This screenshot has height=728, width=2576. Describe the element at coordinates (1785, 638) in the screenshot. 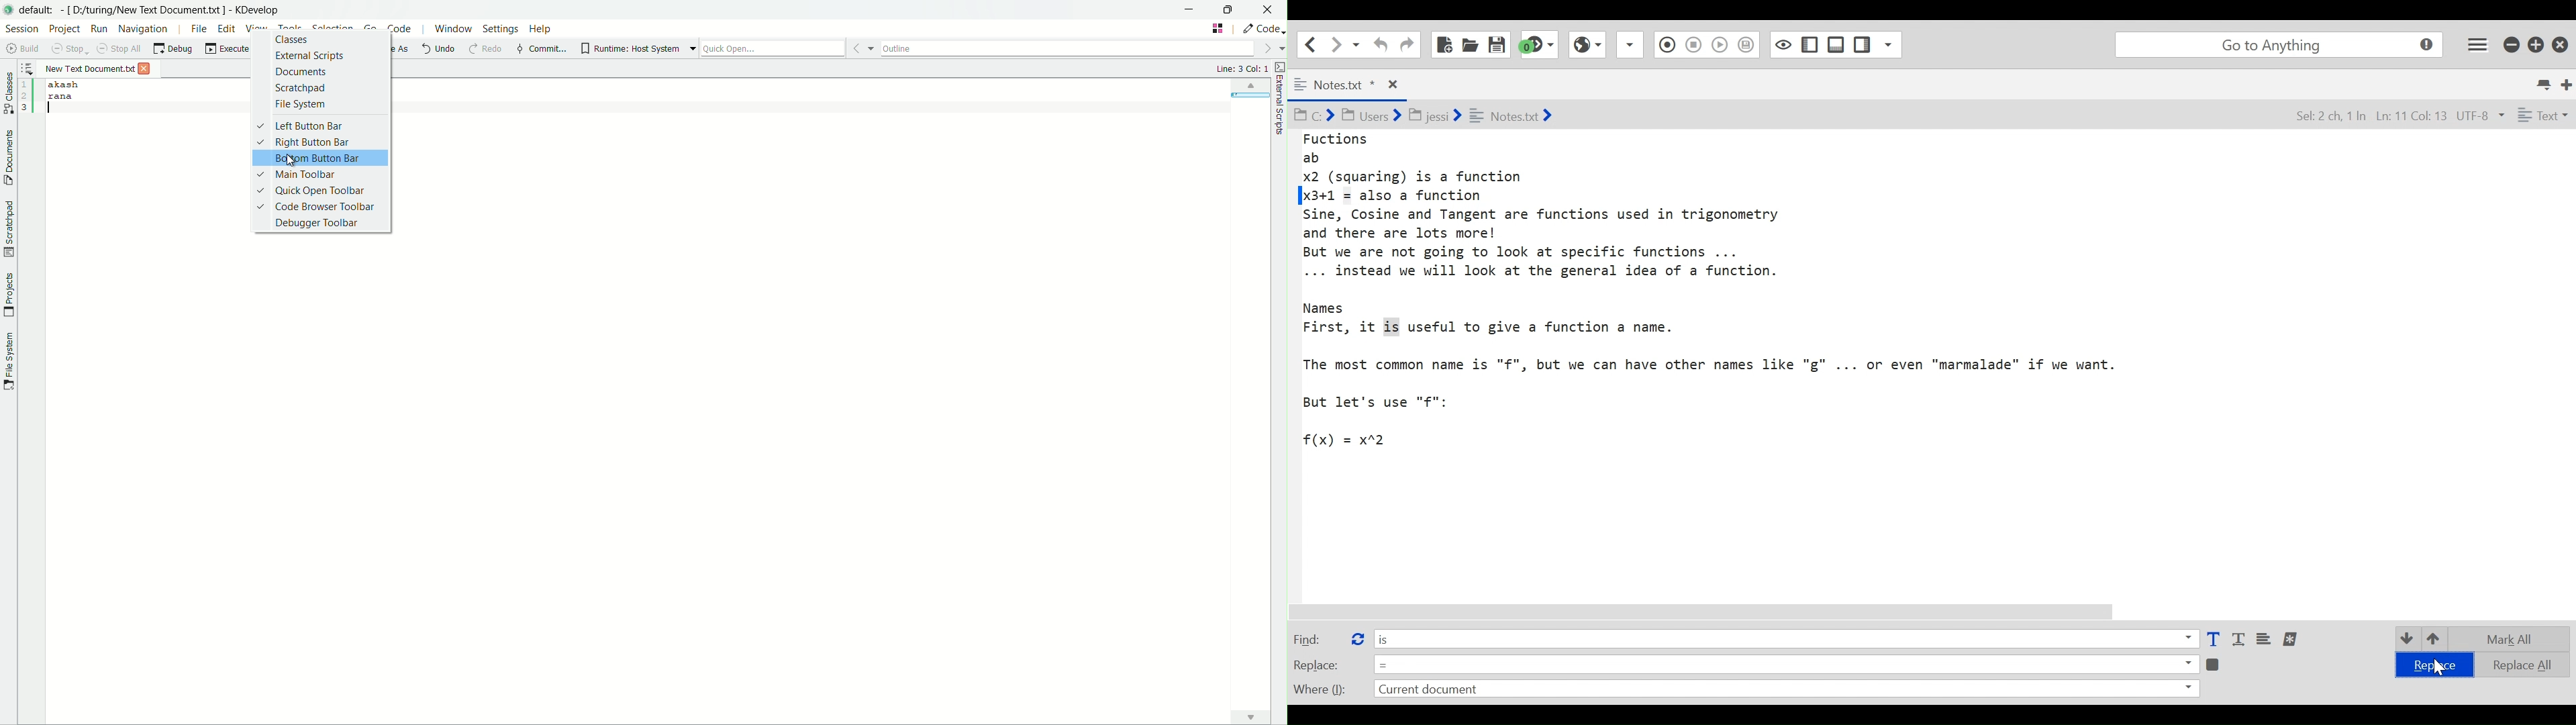

I see `is` at that location.